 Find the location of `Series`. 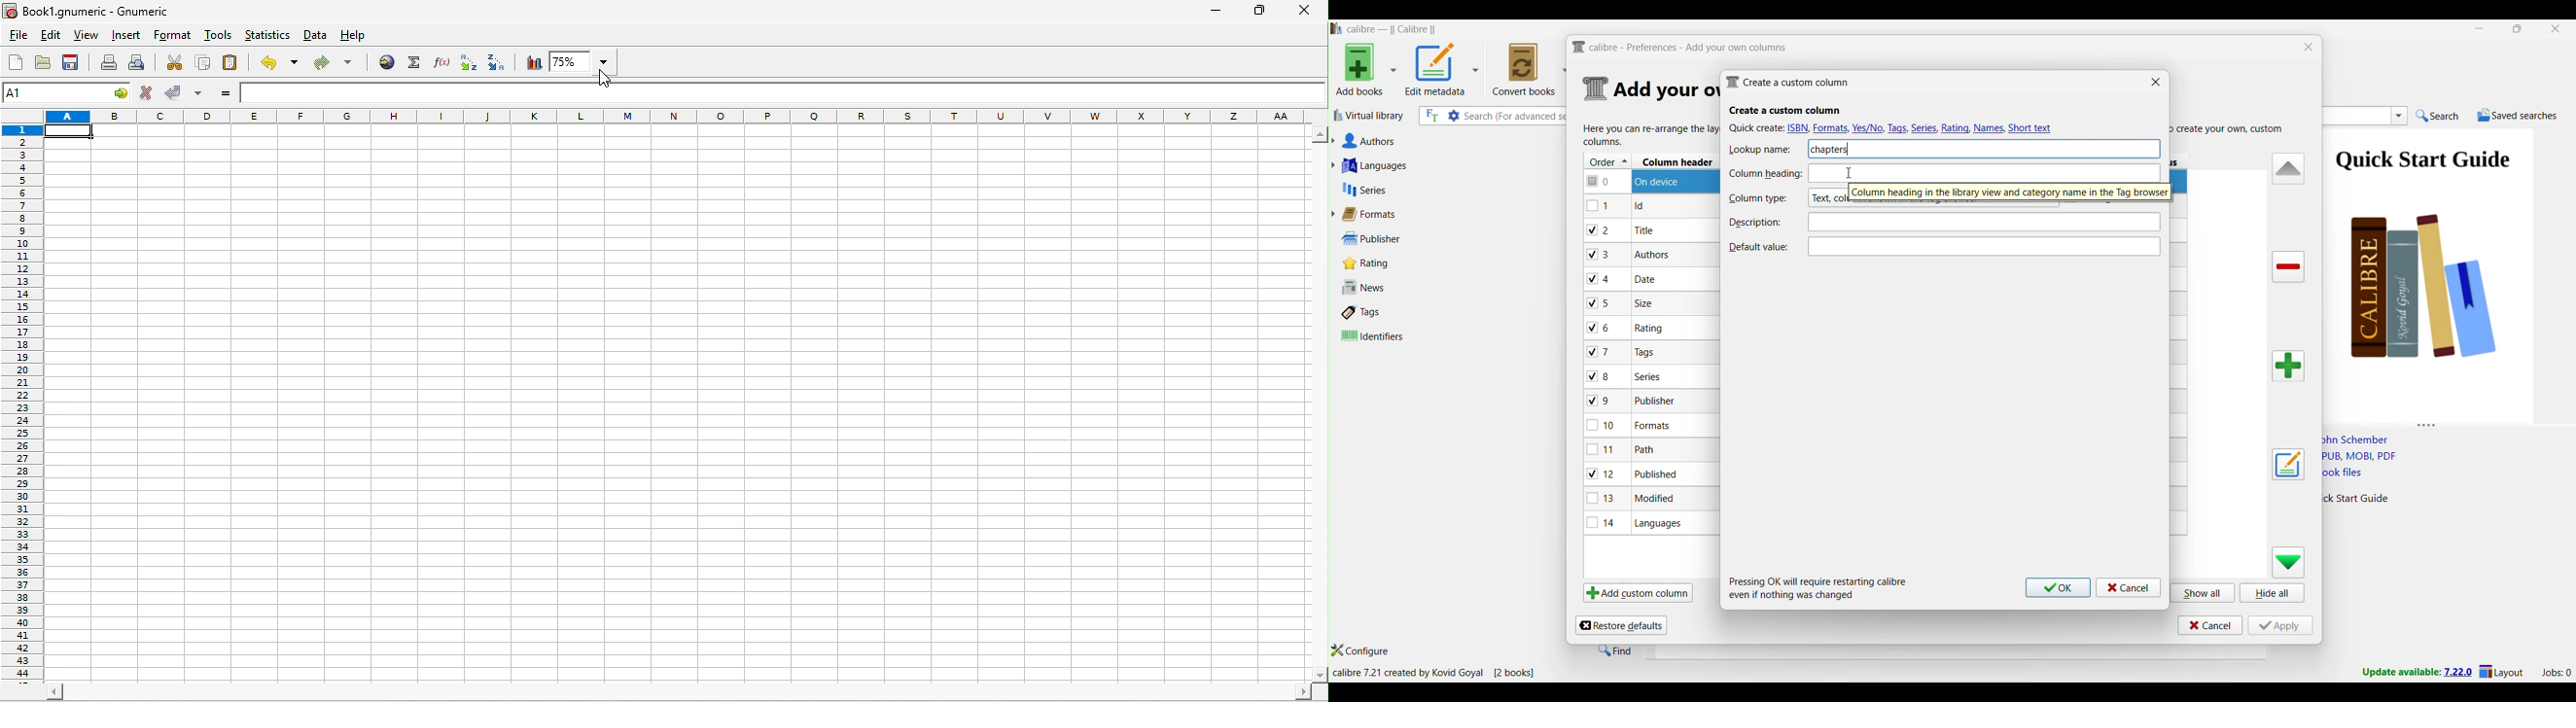

Series is located at coordinates (1426, 190).